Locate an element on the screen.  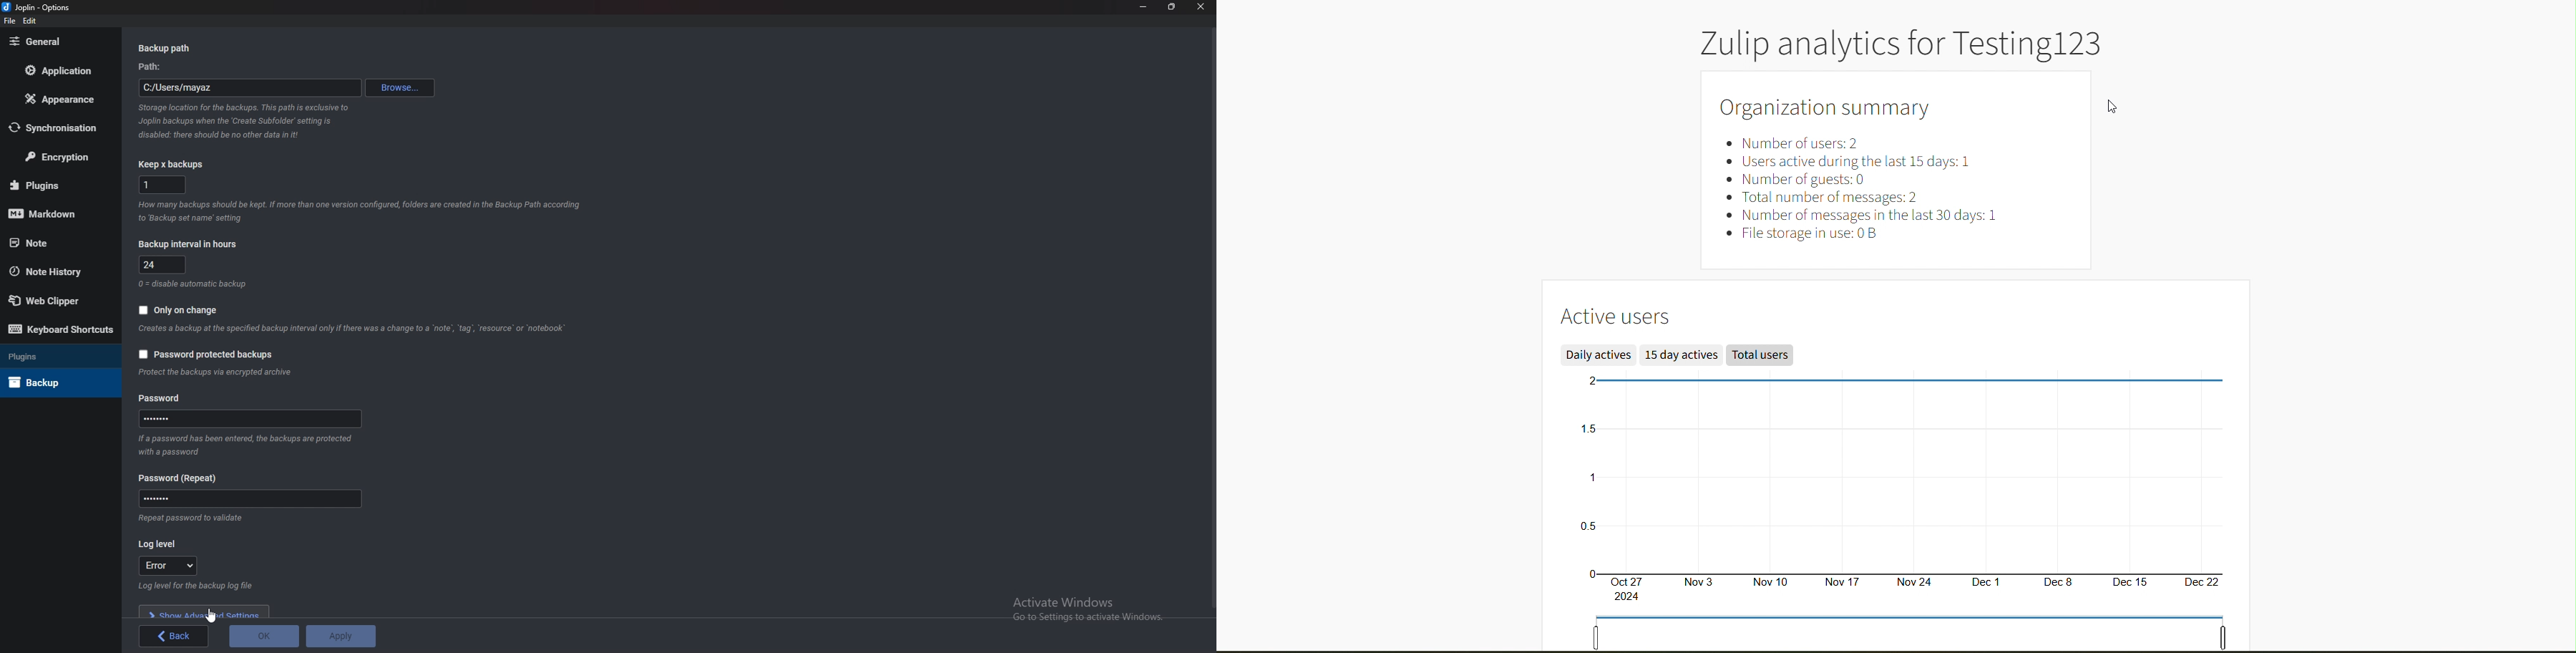
File storage in use: 0B is located at coordinates (1814, 234).